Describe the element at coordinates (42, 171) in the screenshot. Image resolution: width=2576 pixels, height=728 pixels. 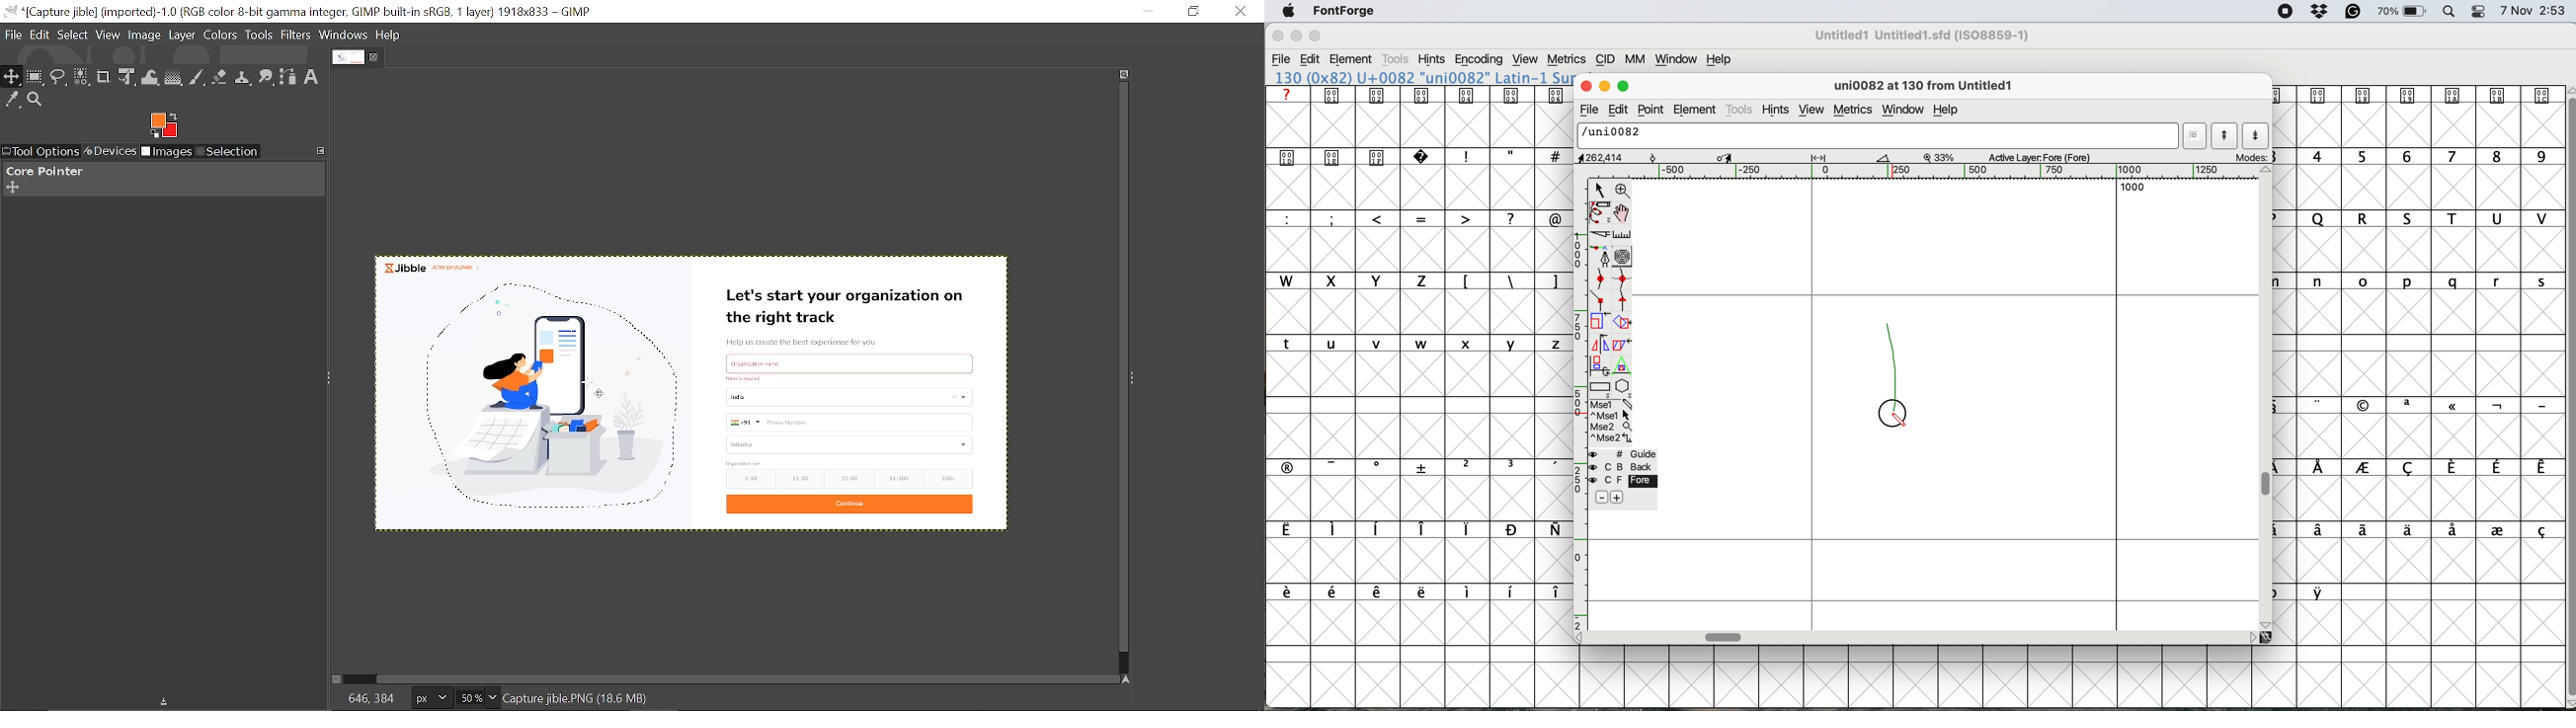
I see `Core painter` at that location.